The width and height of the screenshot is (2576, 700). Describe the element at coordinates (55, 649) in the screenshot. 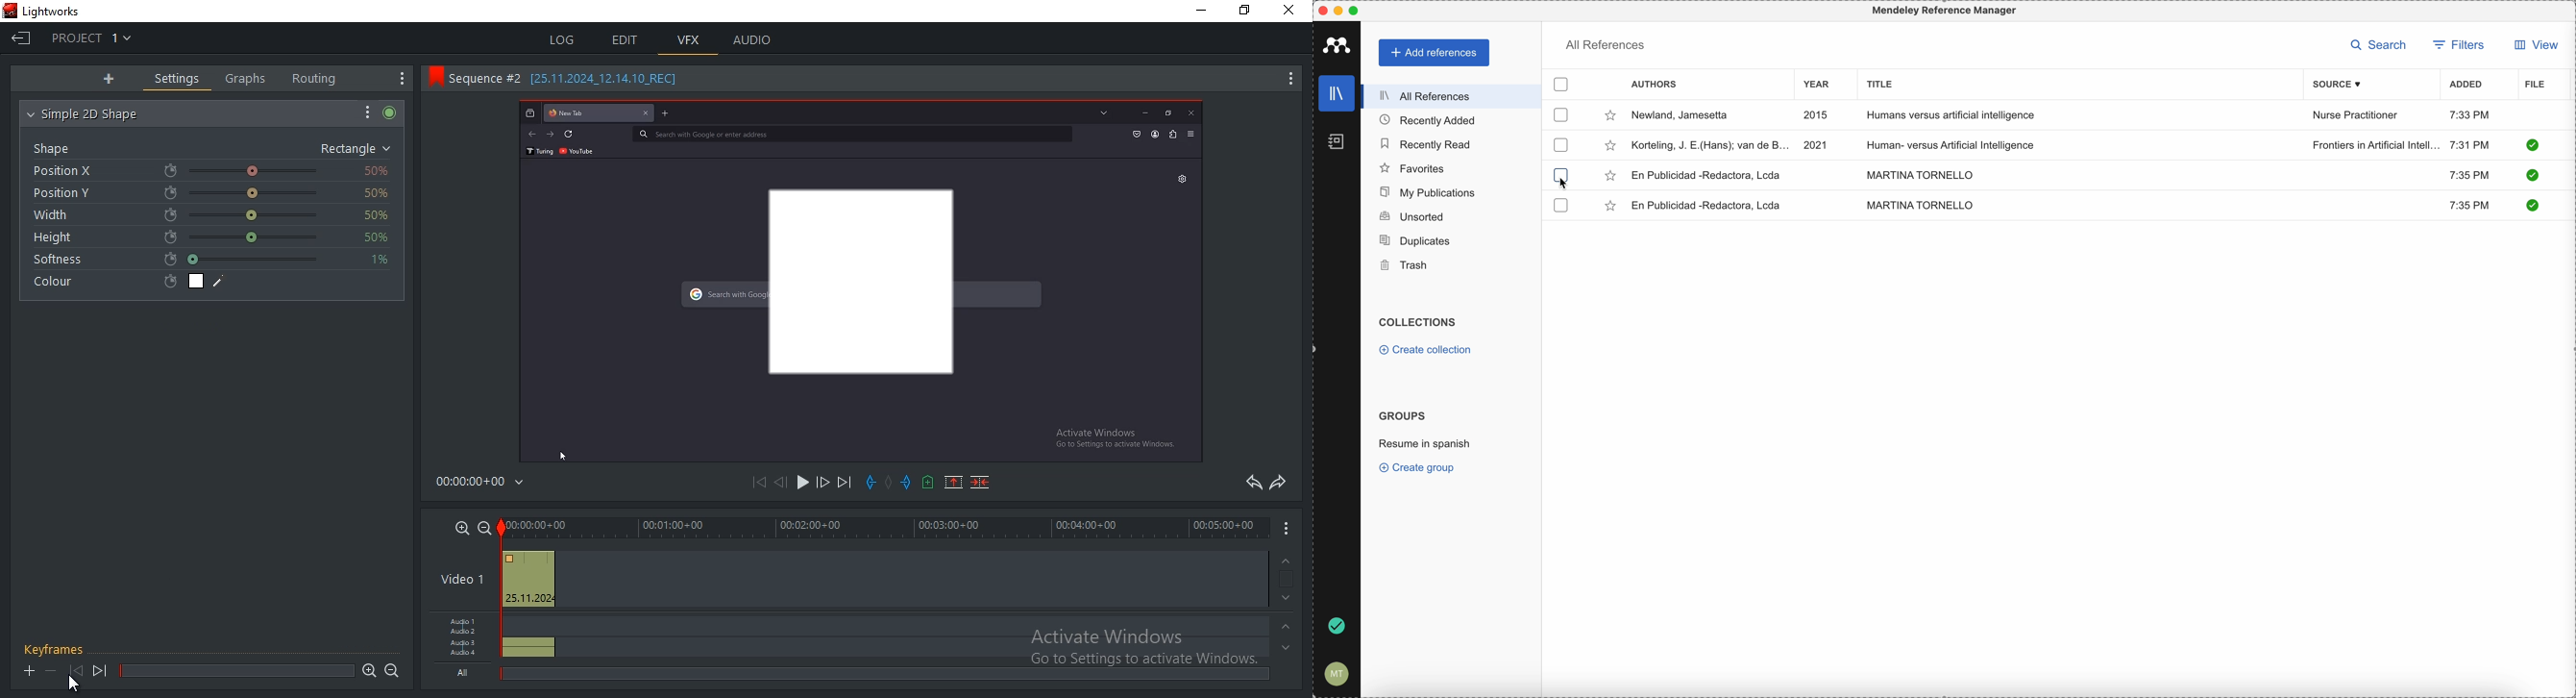

I see `keyframes` at that location.